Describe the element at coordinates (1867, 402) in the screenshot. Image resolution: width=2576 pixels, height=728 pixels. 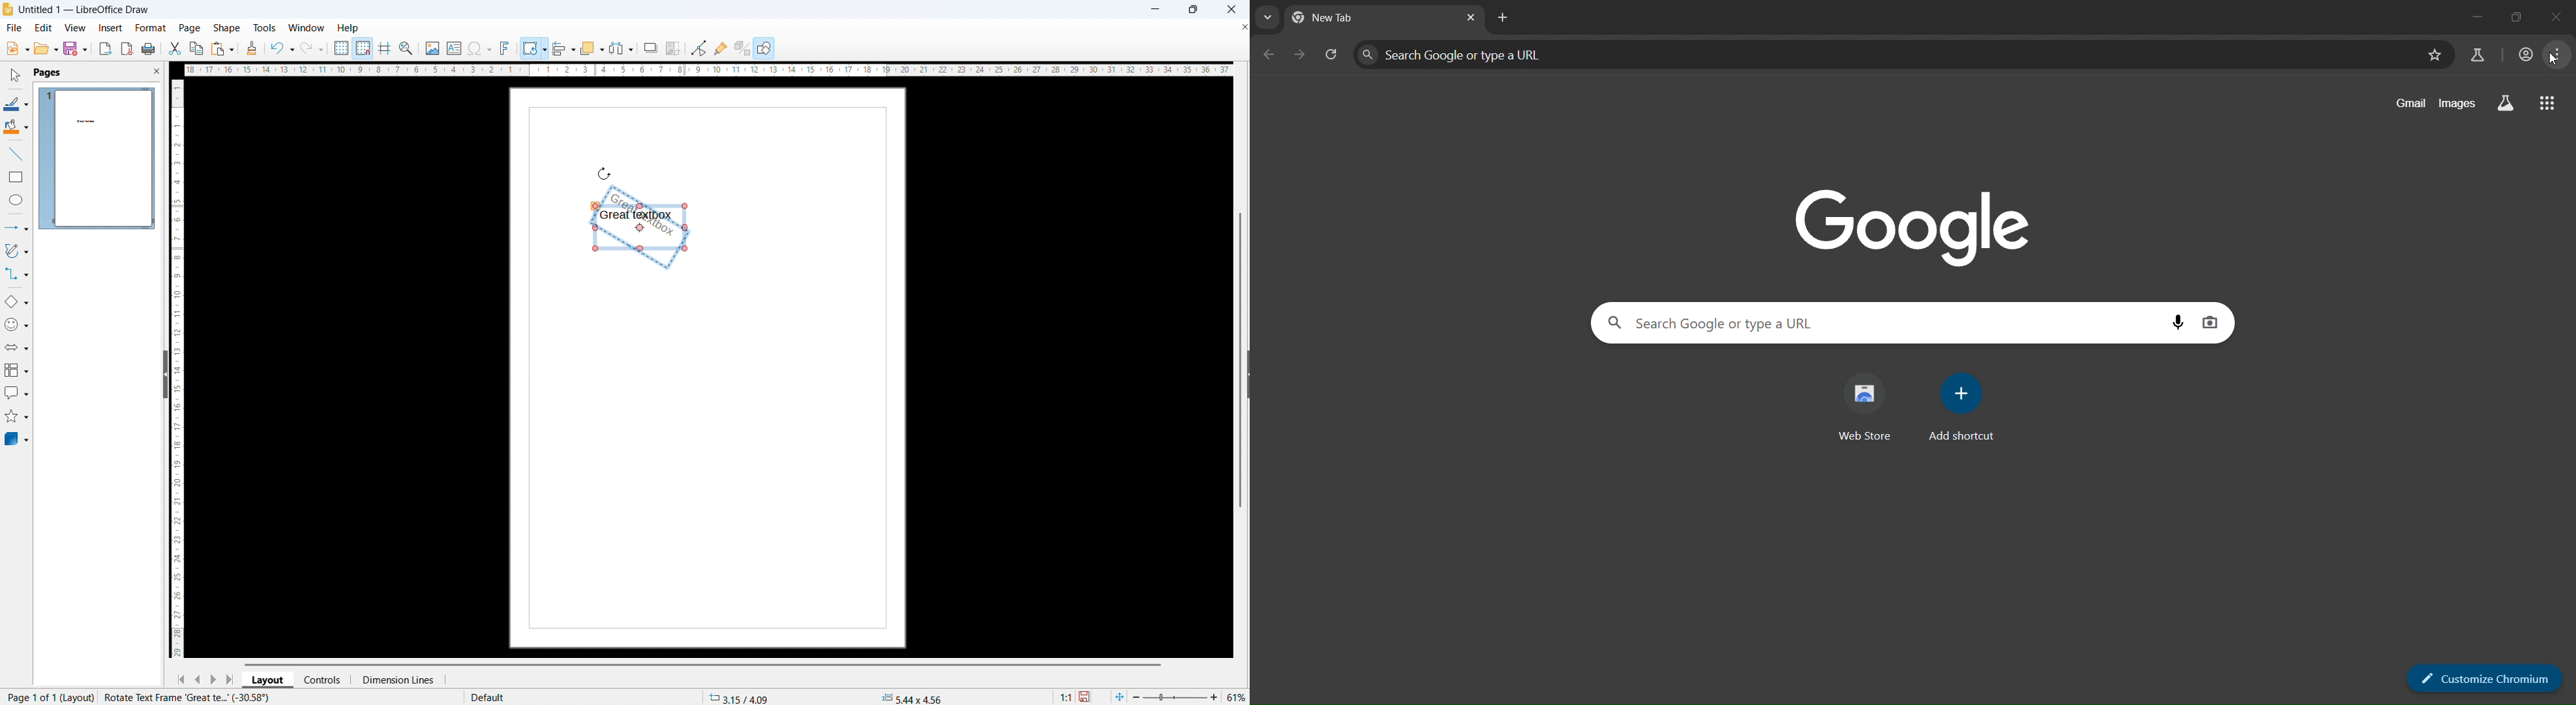
I see `web store` at that location.